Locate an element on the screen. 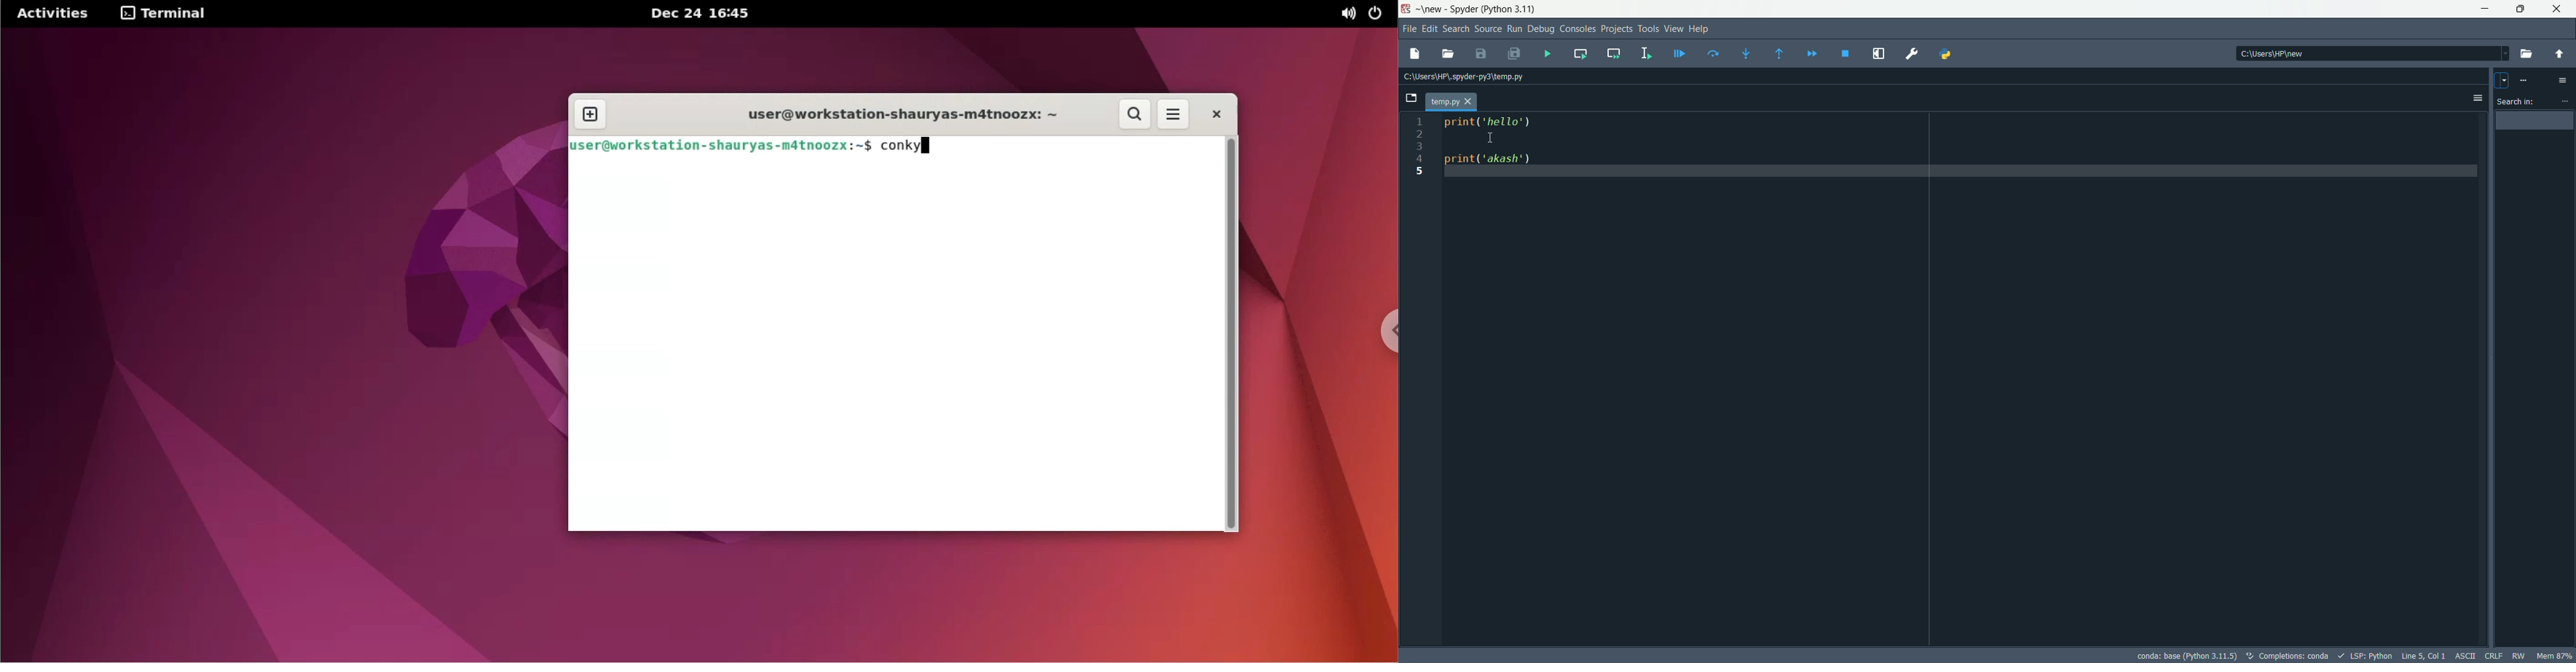 This screenshot has height=672, width=2576. browse tabs is located at coordinates (1410, 97).